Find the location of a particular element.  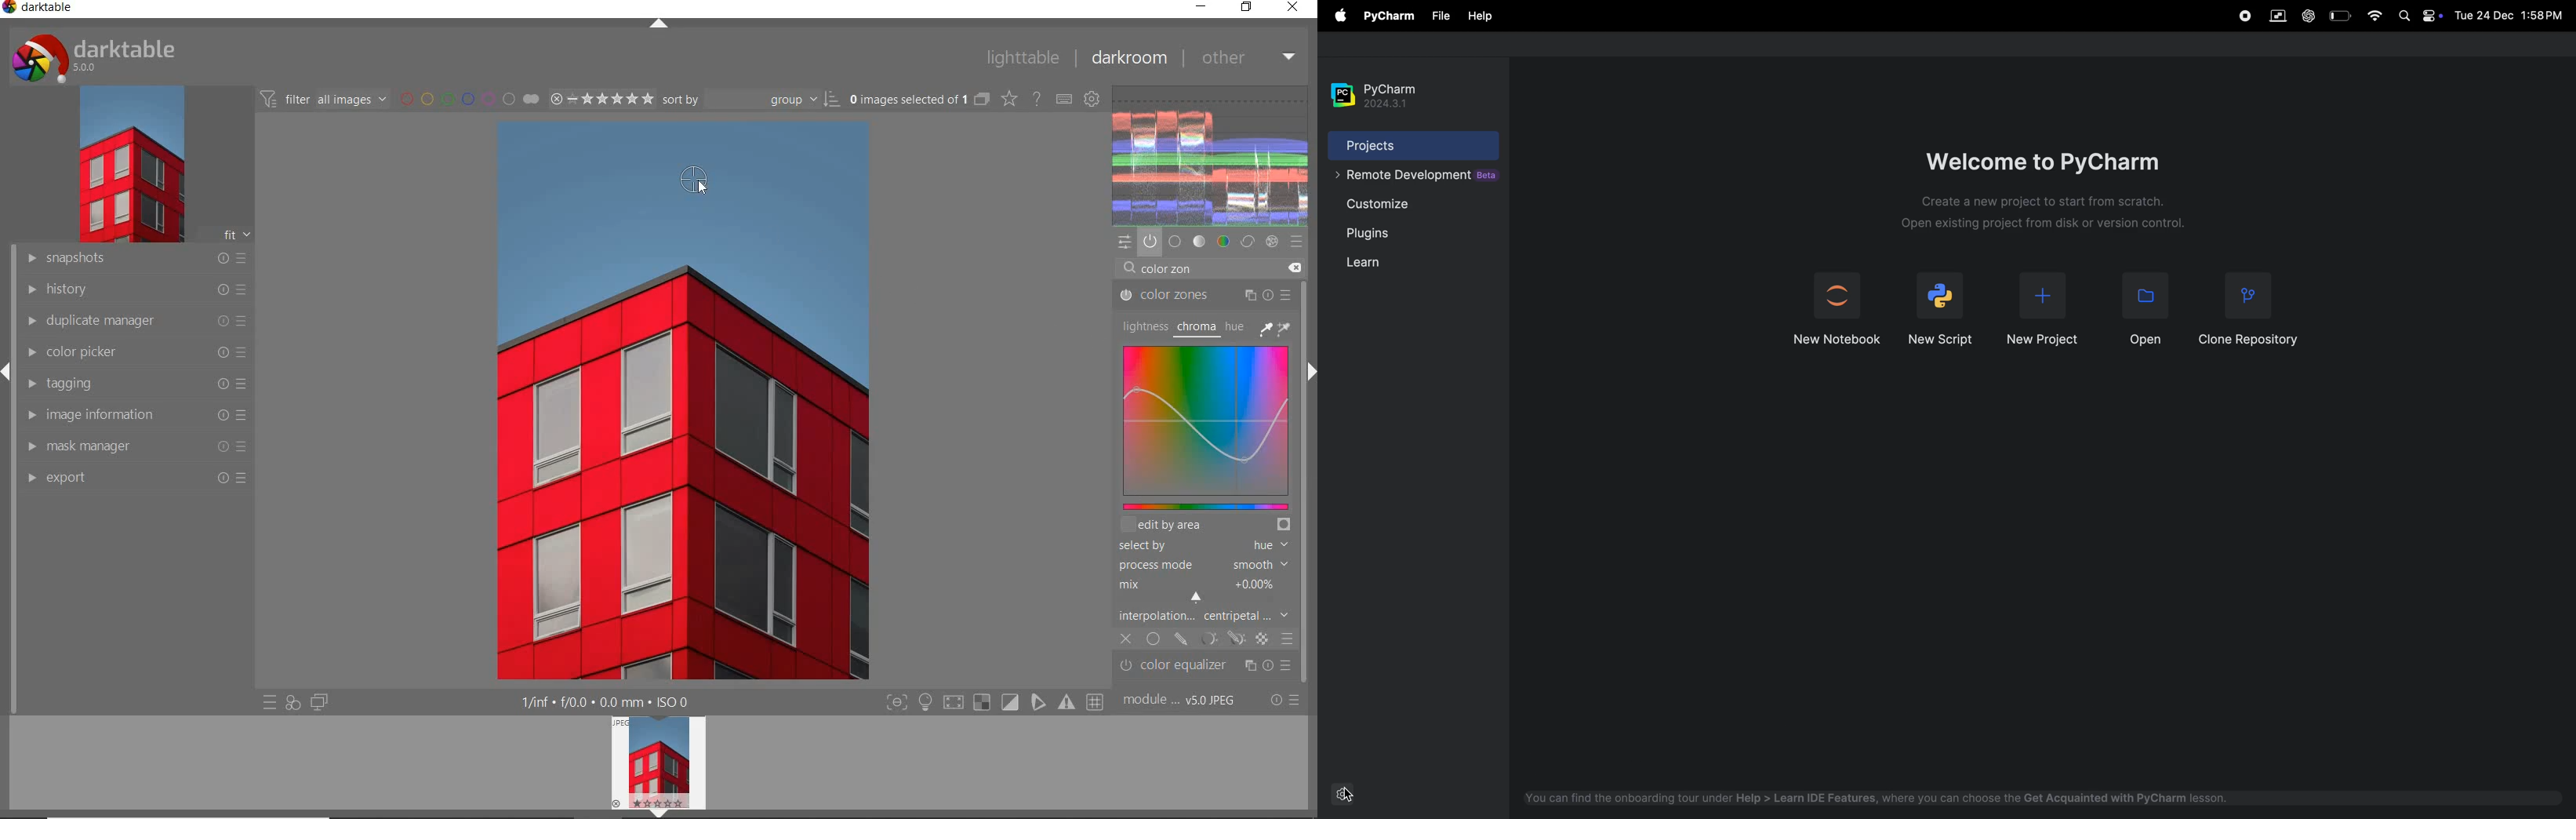

show only active modules is located at coordinates (1150, 241).